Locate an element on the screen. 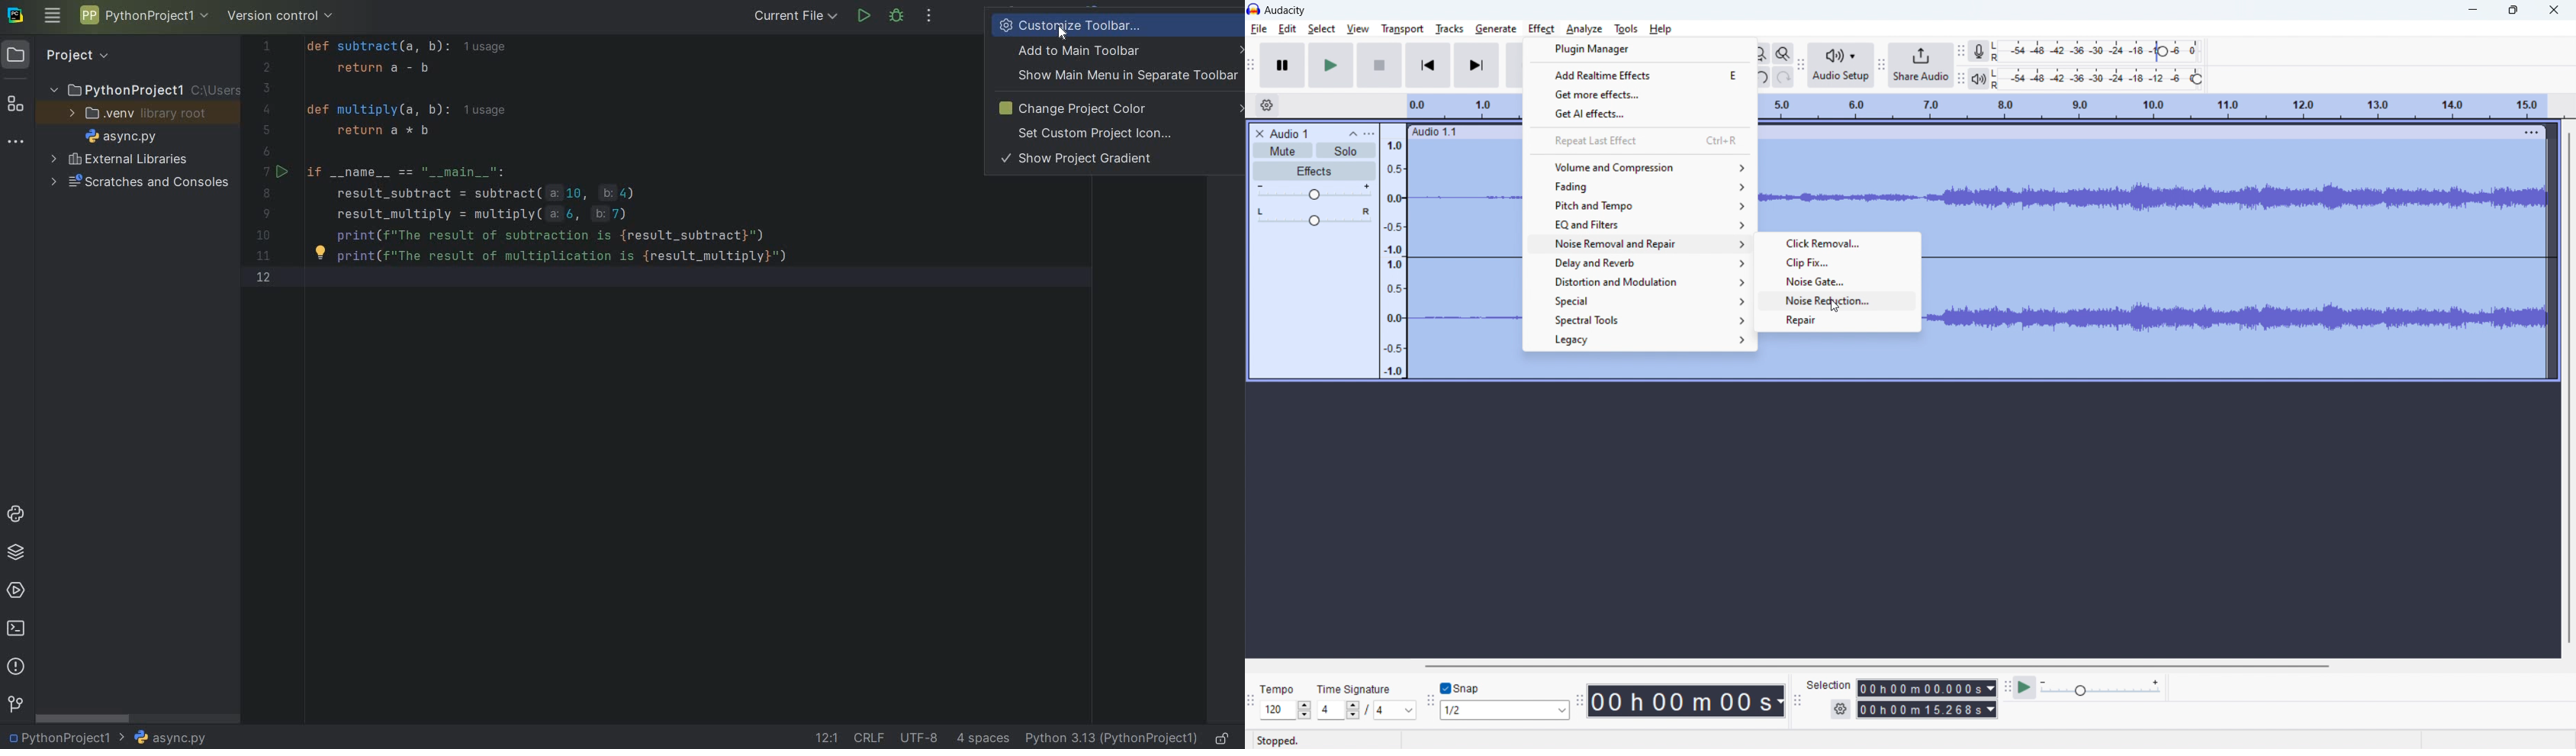 This screenshot has width=2576, height=756. skip to start is located at coordinates (1427, 65).